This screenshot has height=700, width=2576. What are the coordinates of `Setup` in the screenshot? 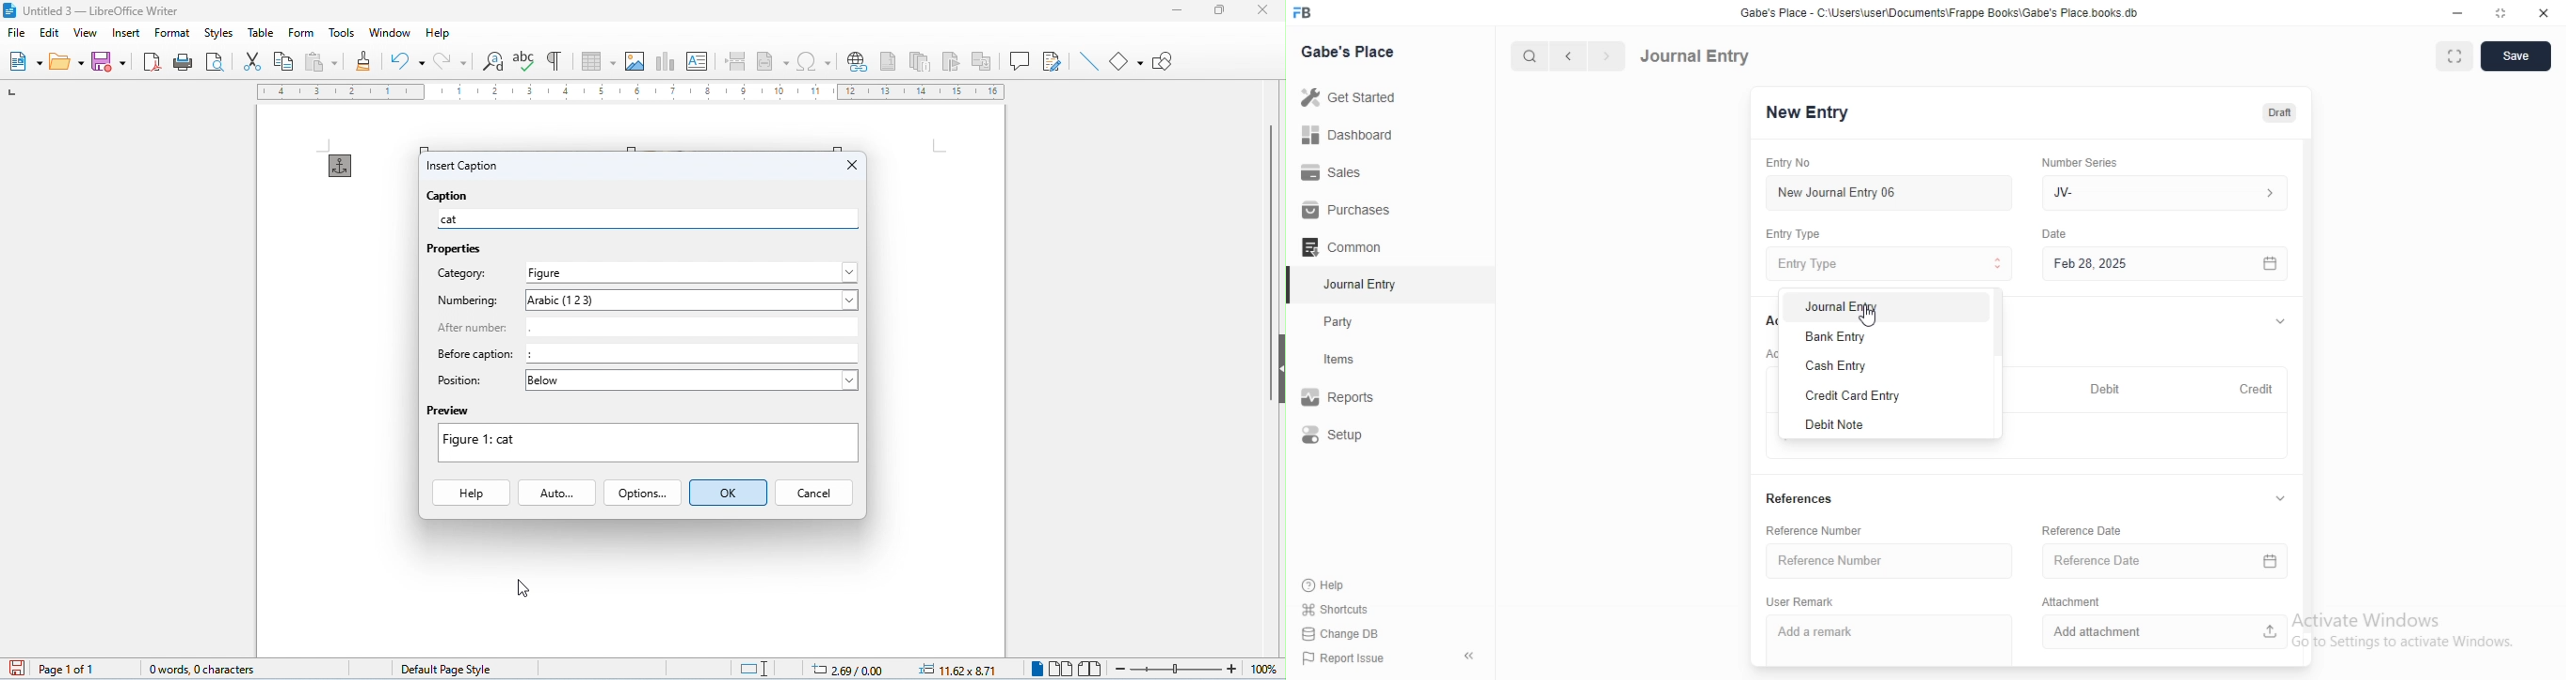 It's located at (1352, 436).